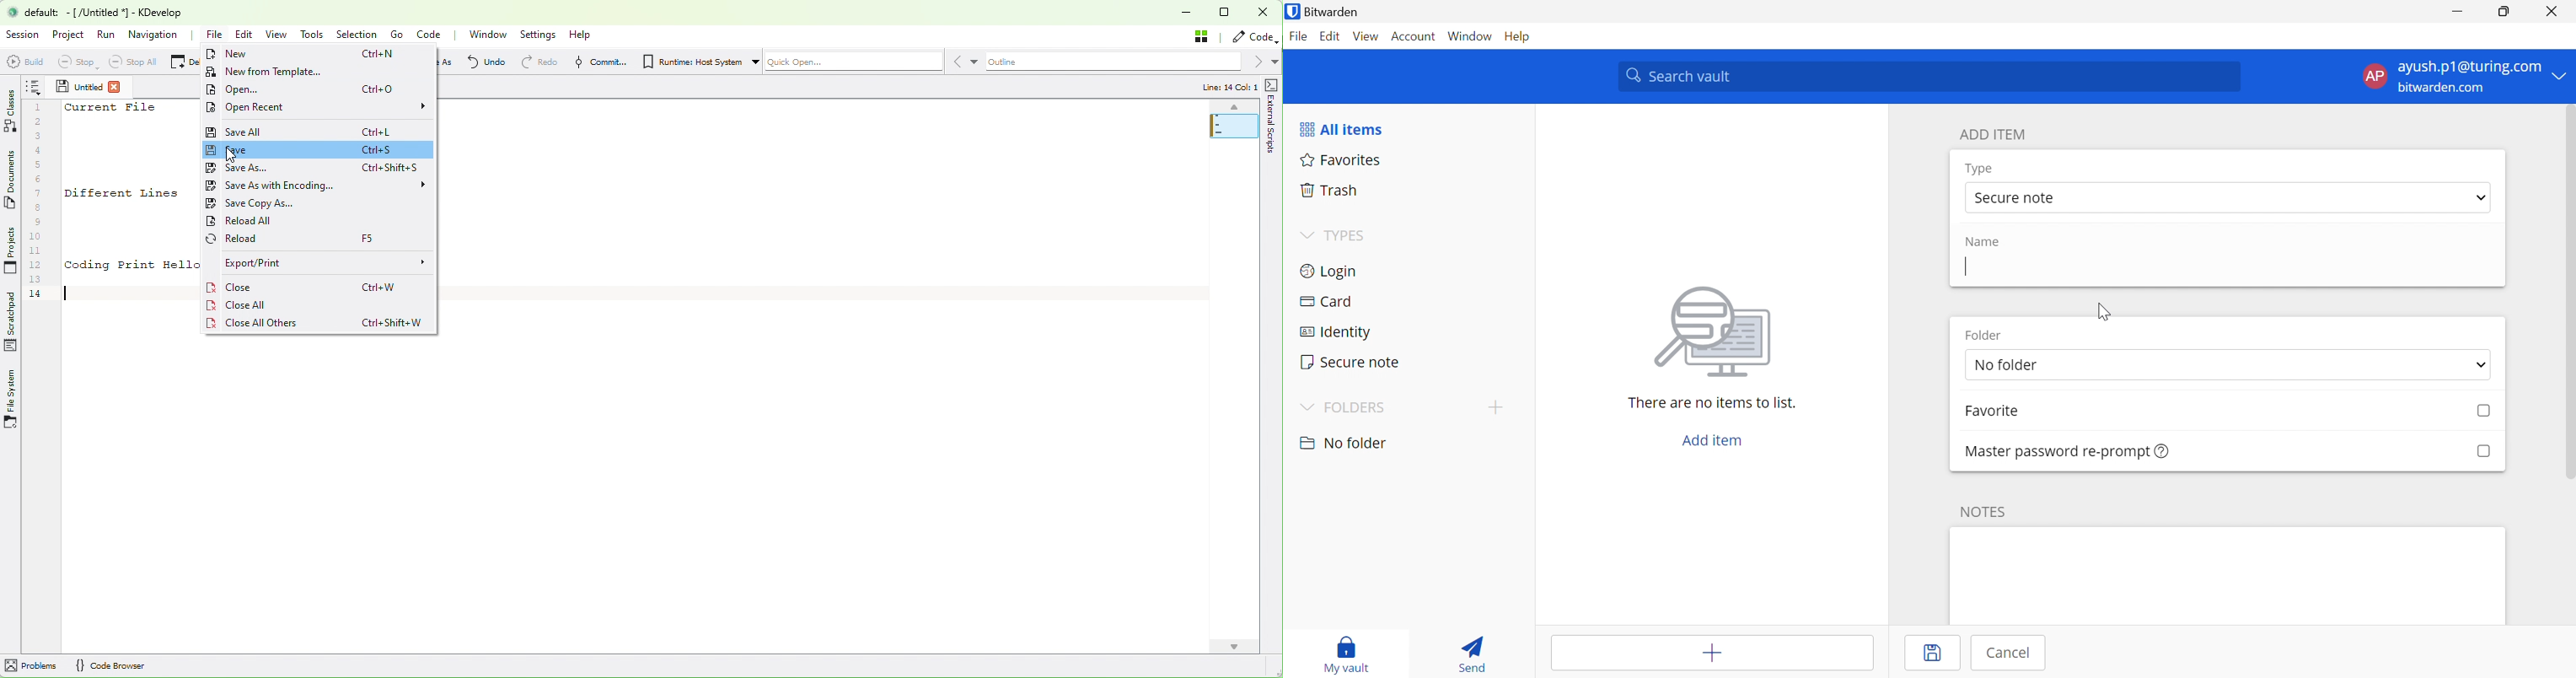  What do you see at coordinates (1226, 13) in the screenshot?
I see `Box` at bounding box center [1226, 13].